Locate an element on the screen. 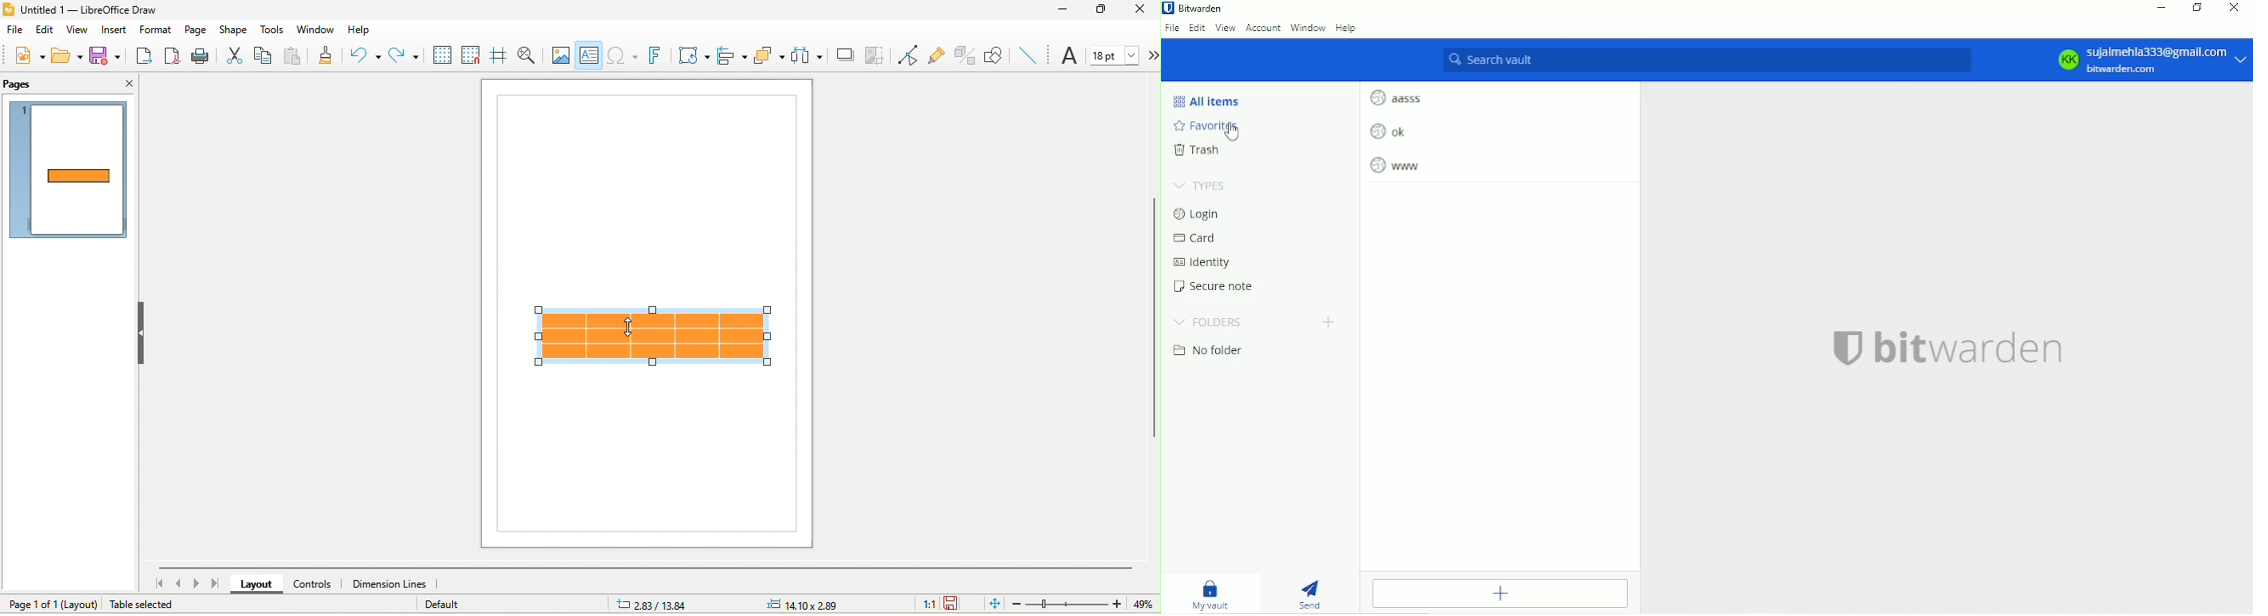 This screenshot has height=616, width=2268. snap to grids is located at coordinates (473, 54).